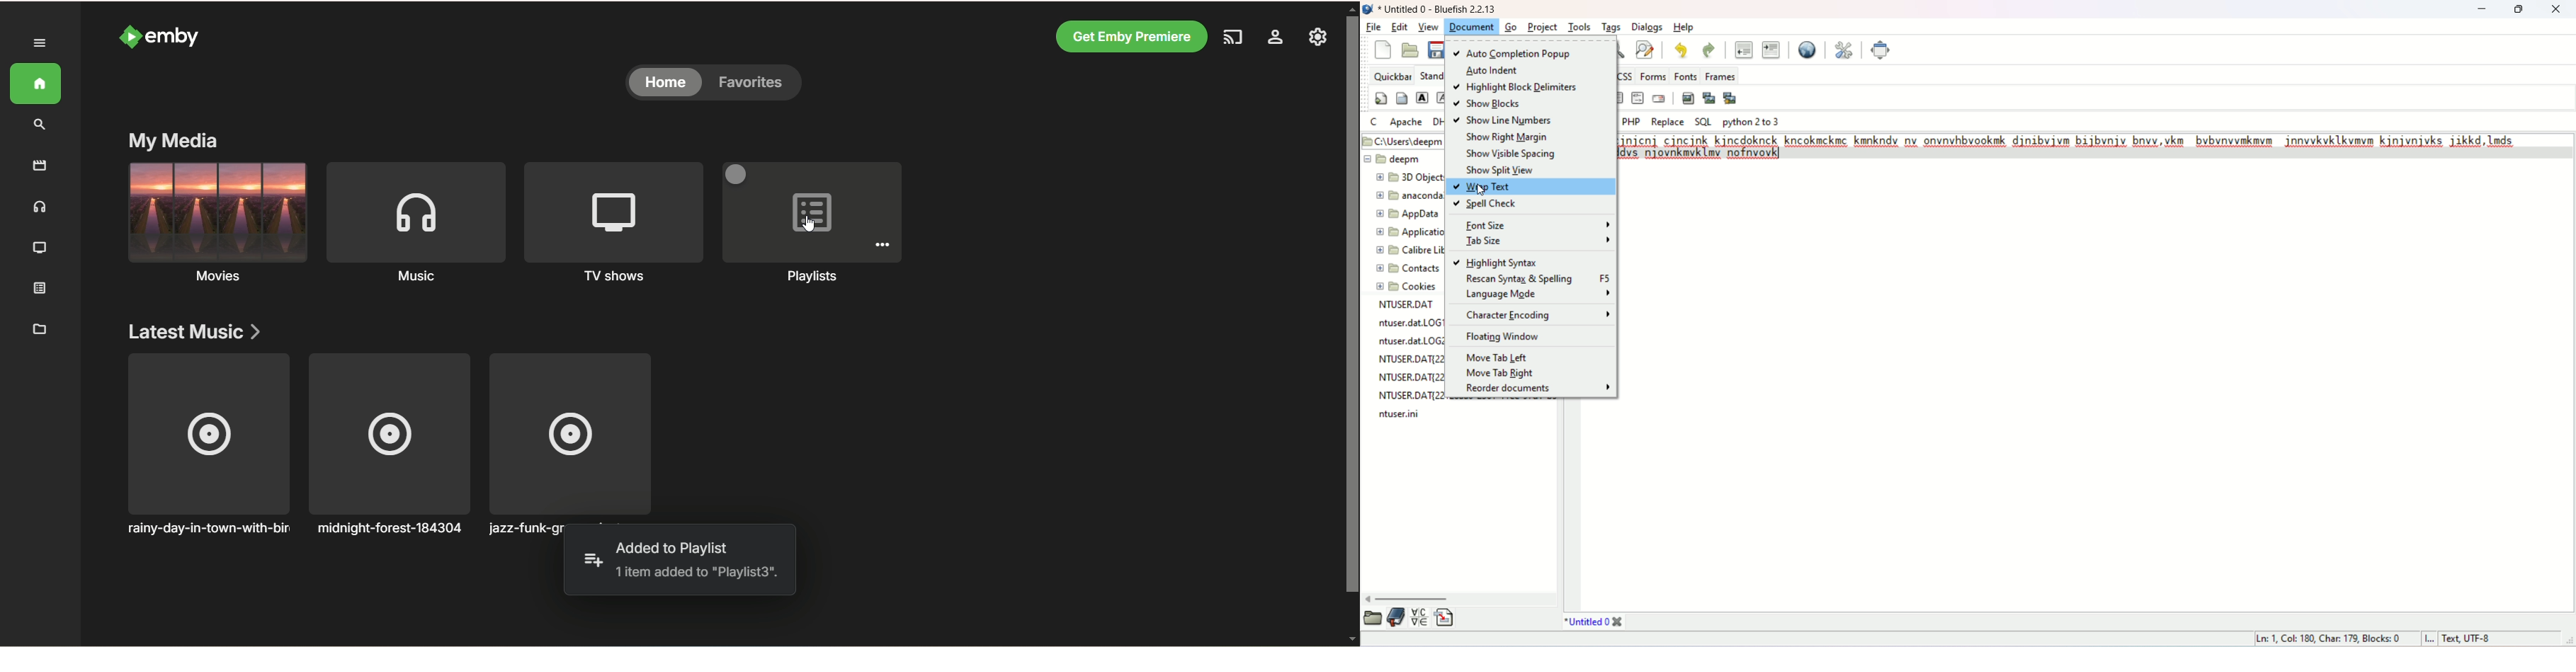  What do you see at coordinates (1532, 187) in the screenshot?
I see `wrap test` at bounding box center [1532, 187].